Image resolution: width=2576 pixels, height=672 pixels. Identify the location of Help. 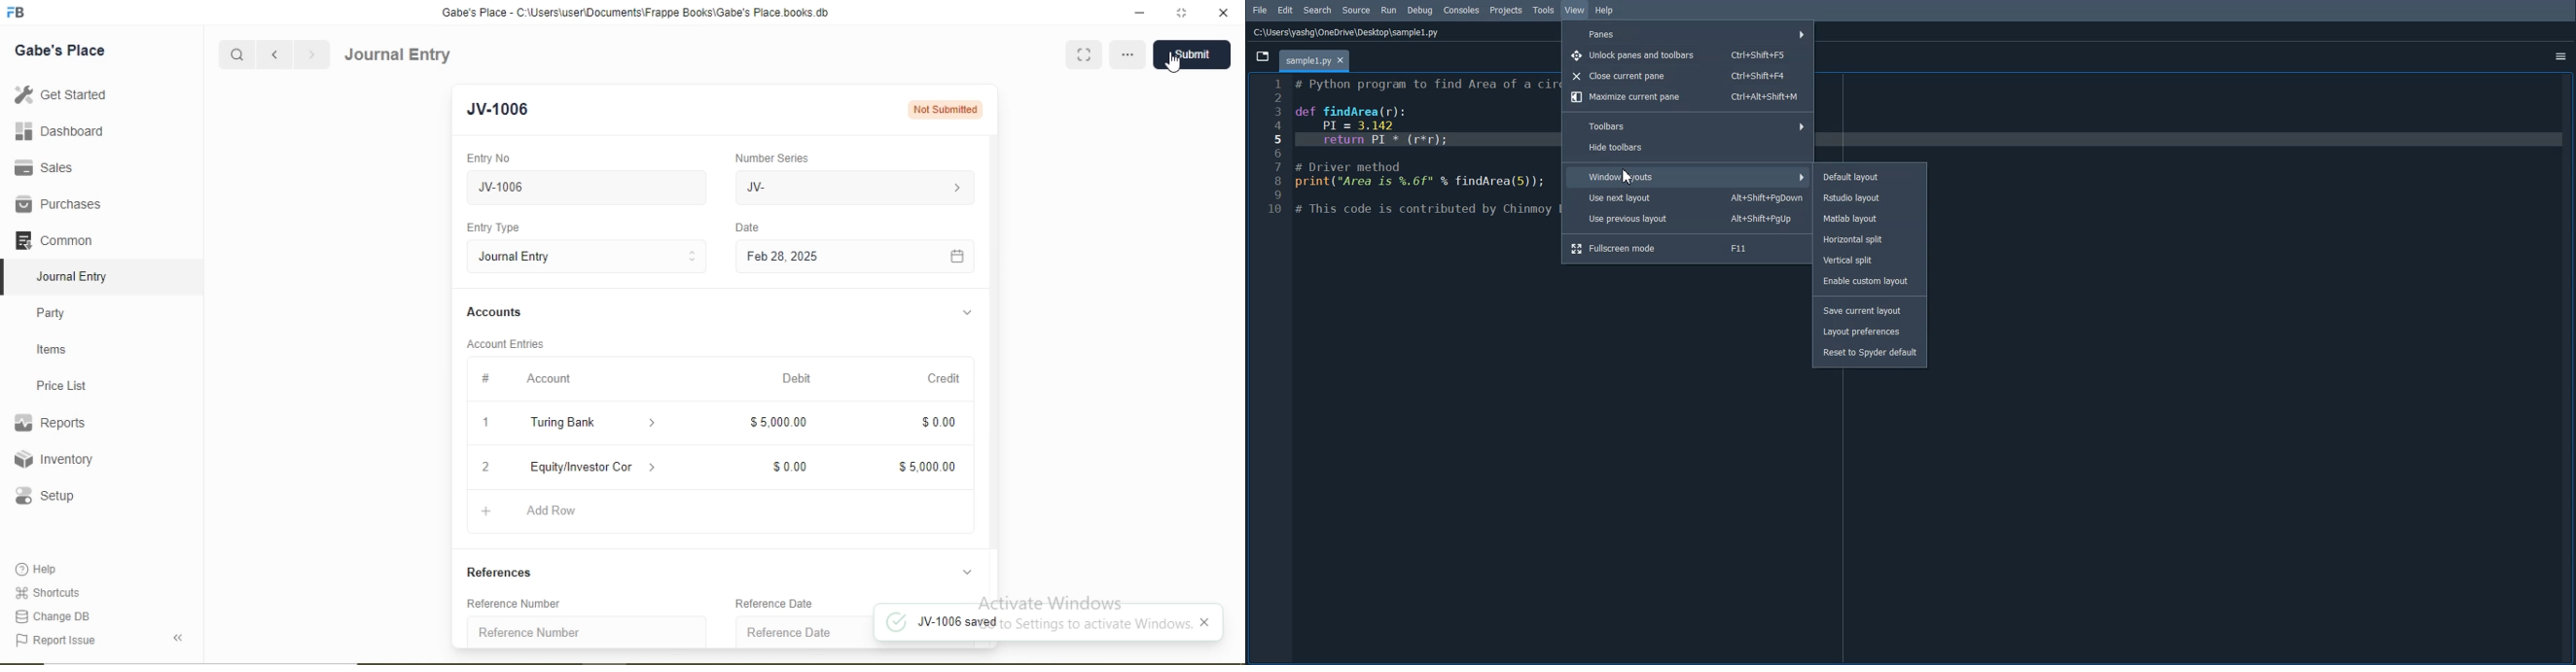
(1605, 11).